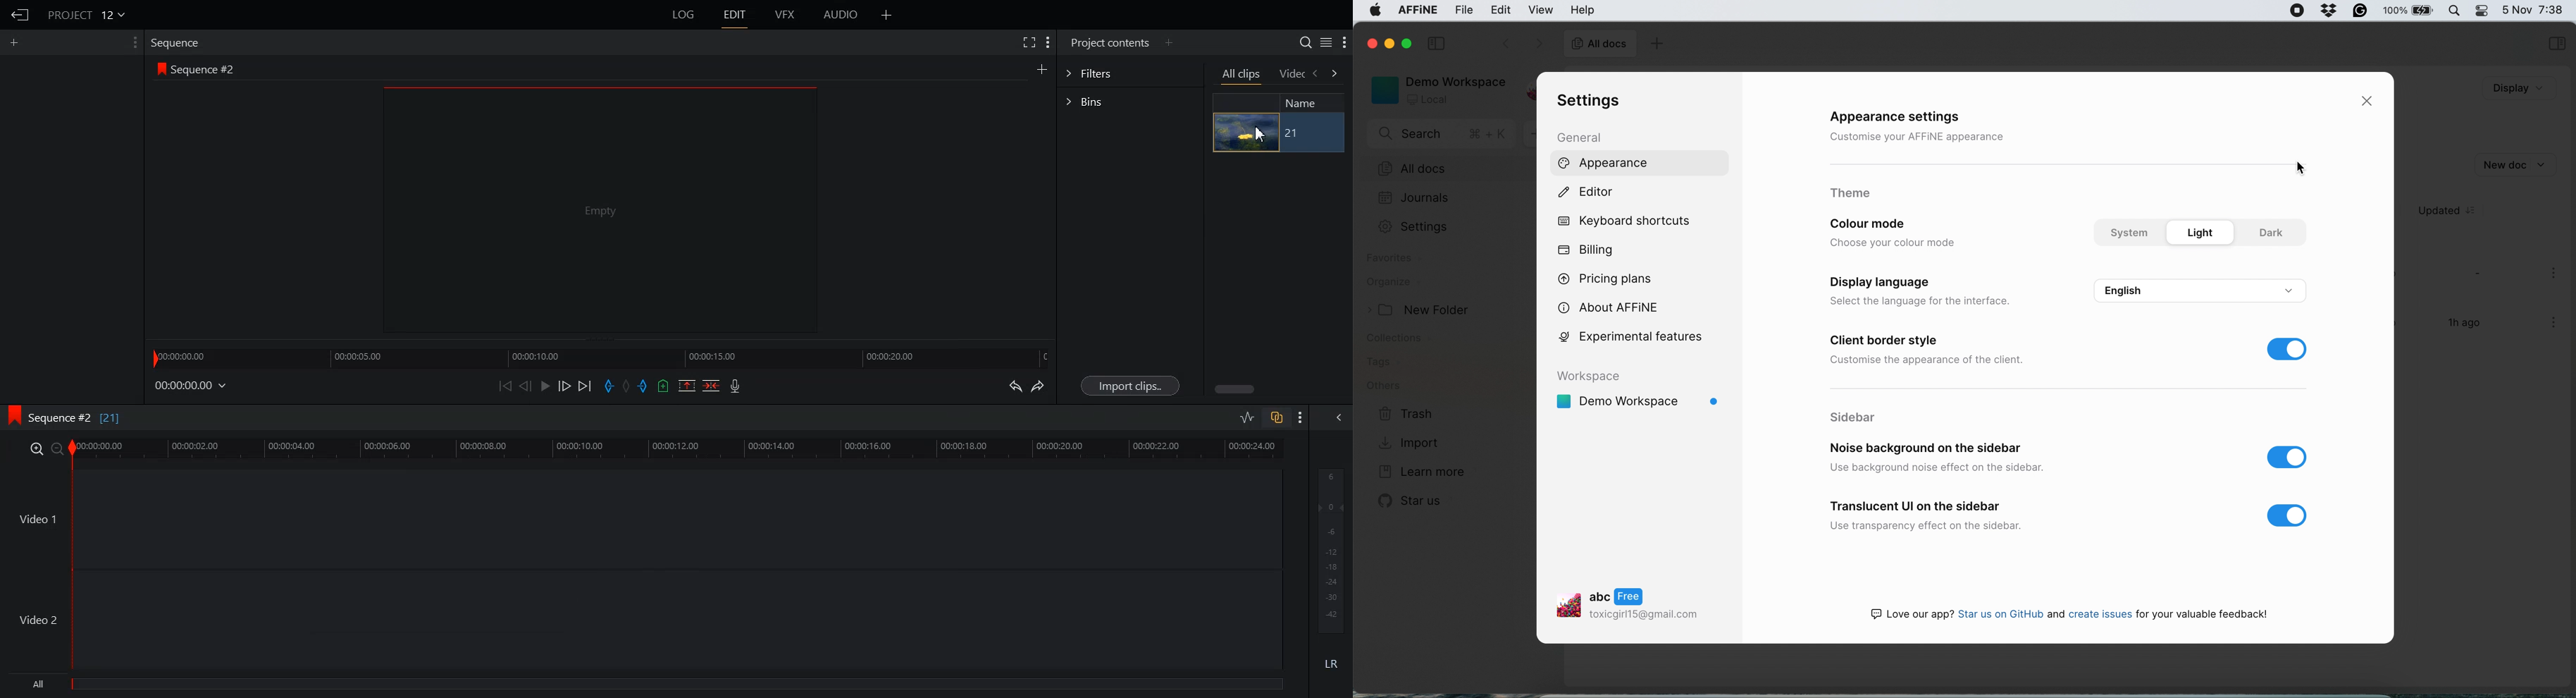 The image size is (2576, 700). I want to click on light, so click(2201, 233).